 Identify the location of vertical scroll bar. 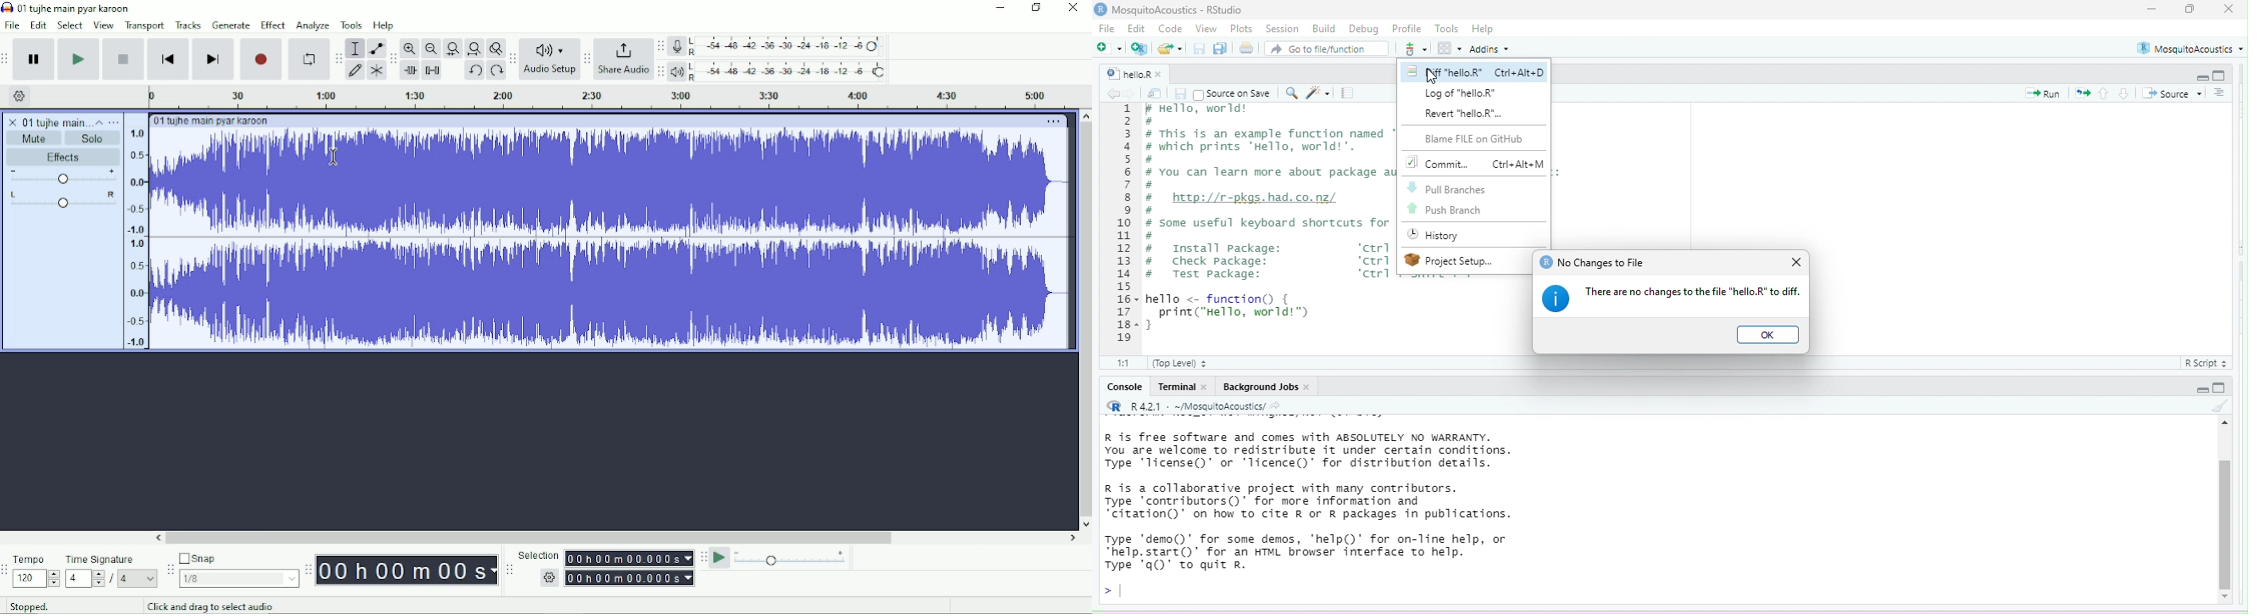
(2226, 511).